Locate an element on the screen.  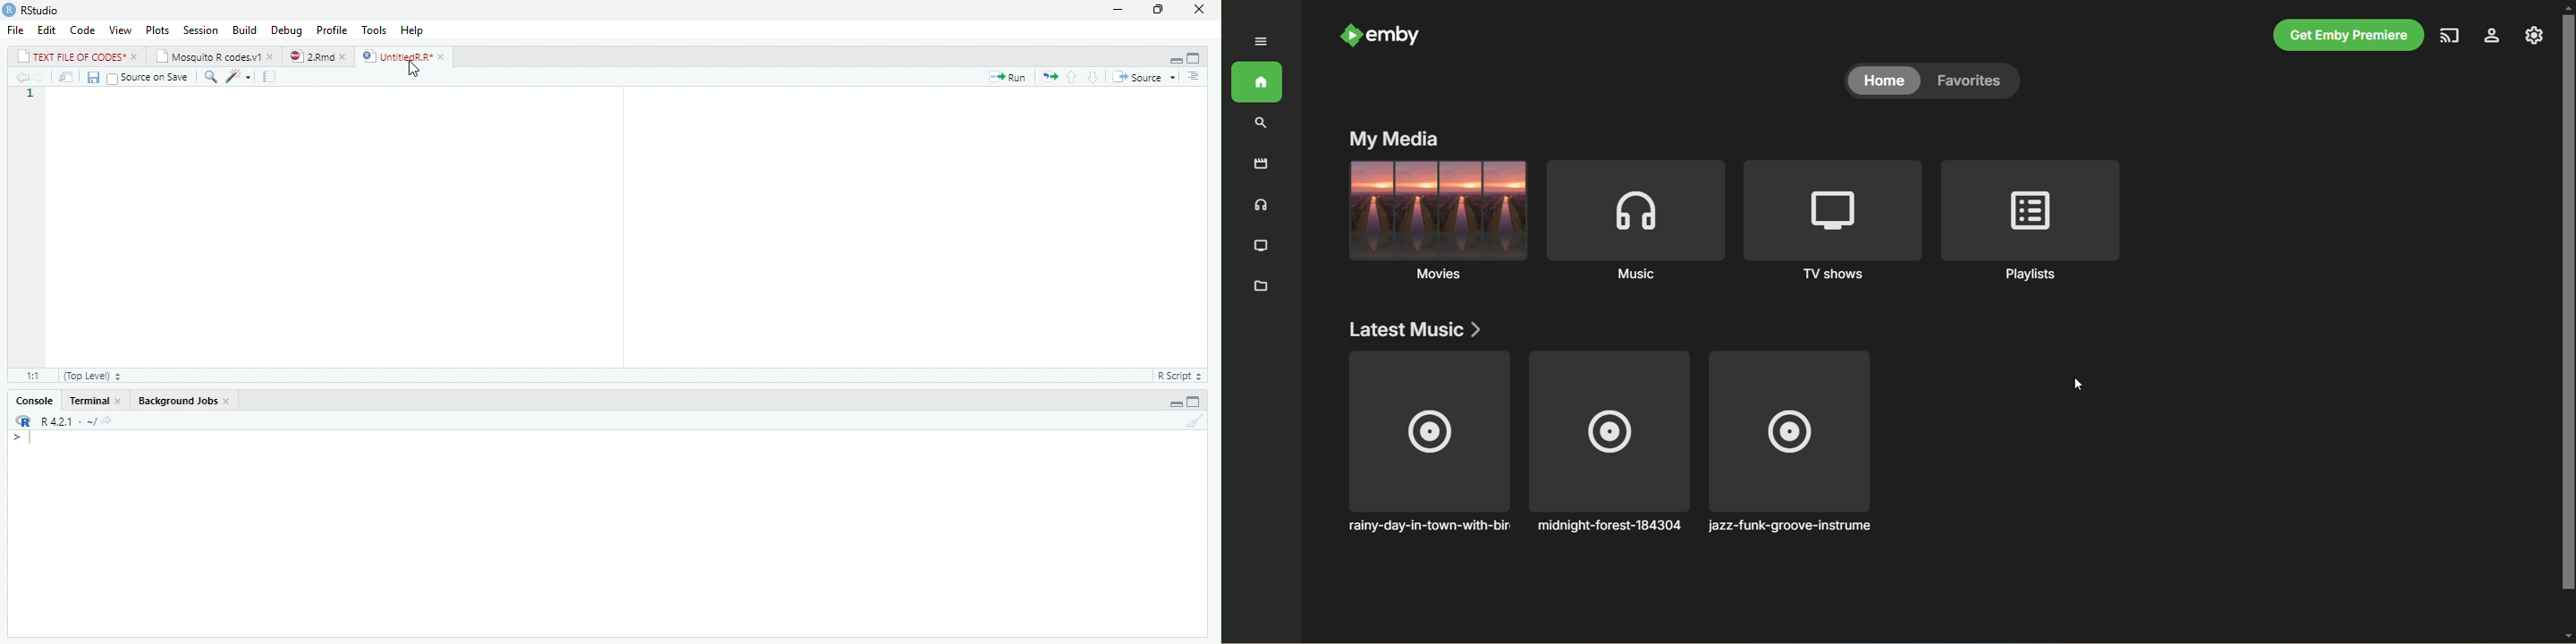
Mosquito R codes.v1 is located at coordinates (214, 55).